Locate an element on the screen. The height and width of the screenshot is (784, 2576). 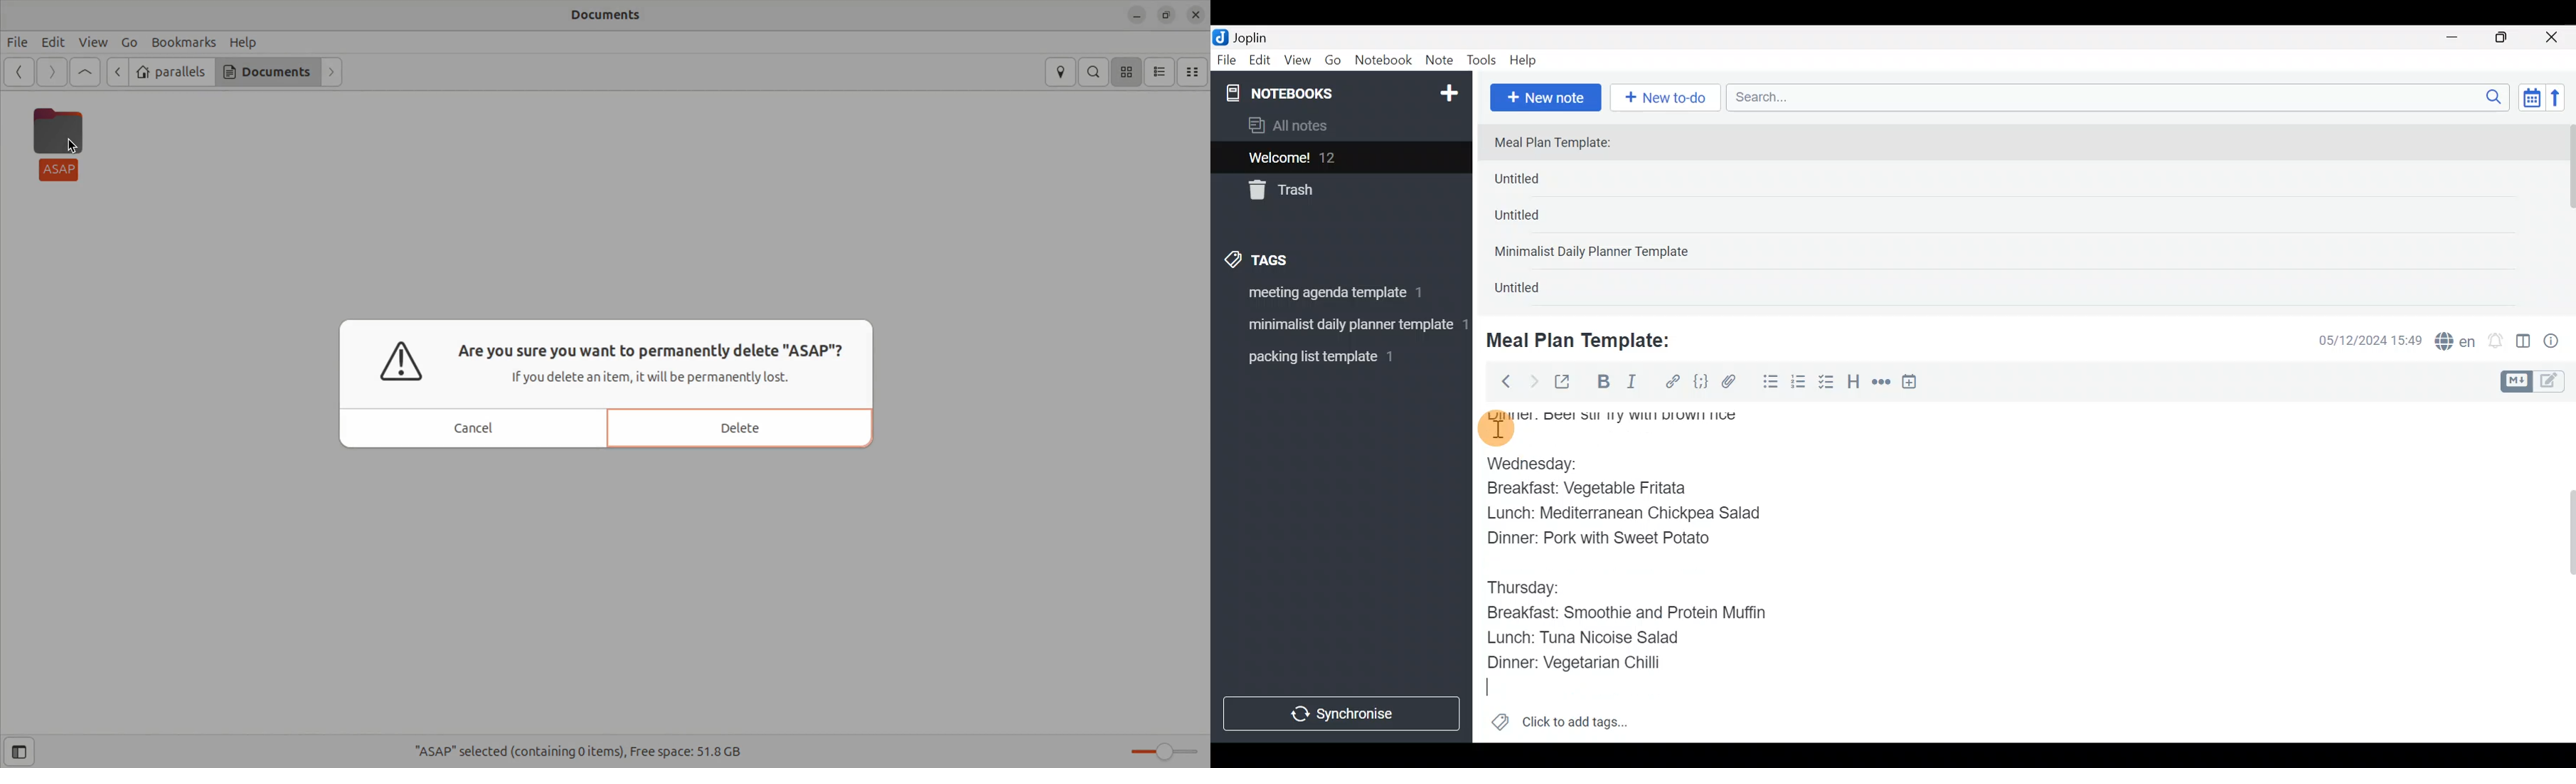
Thursday: is located at coordinates (1530, 588).